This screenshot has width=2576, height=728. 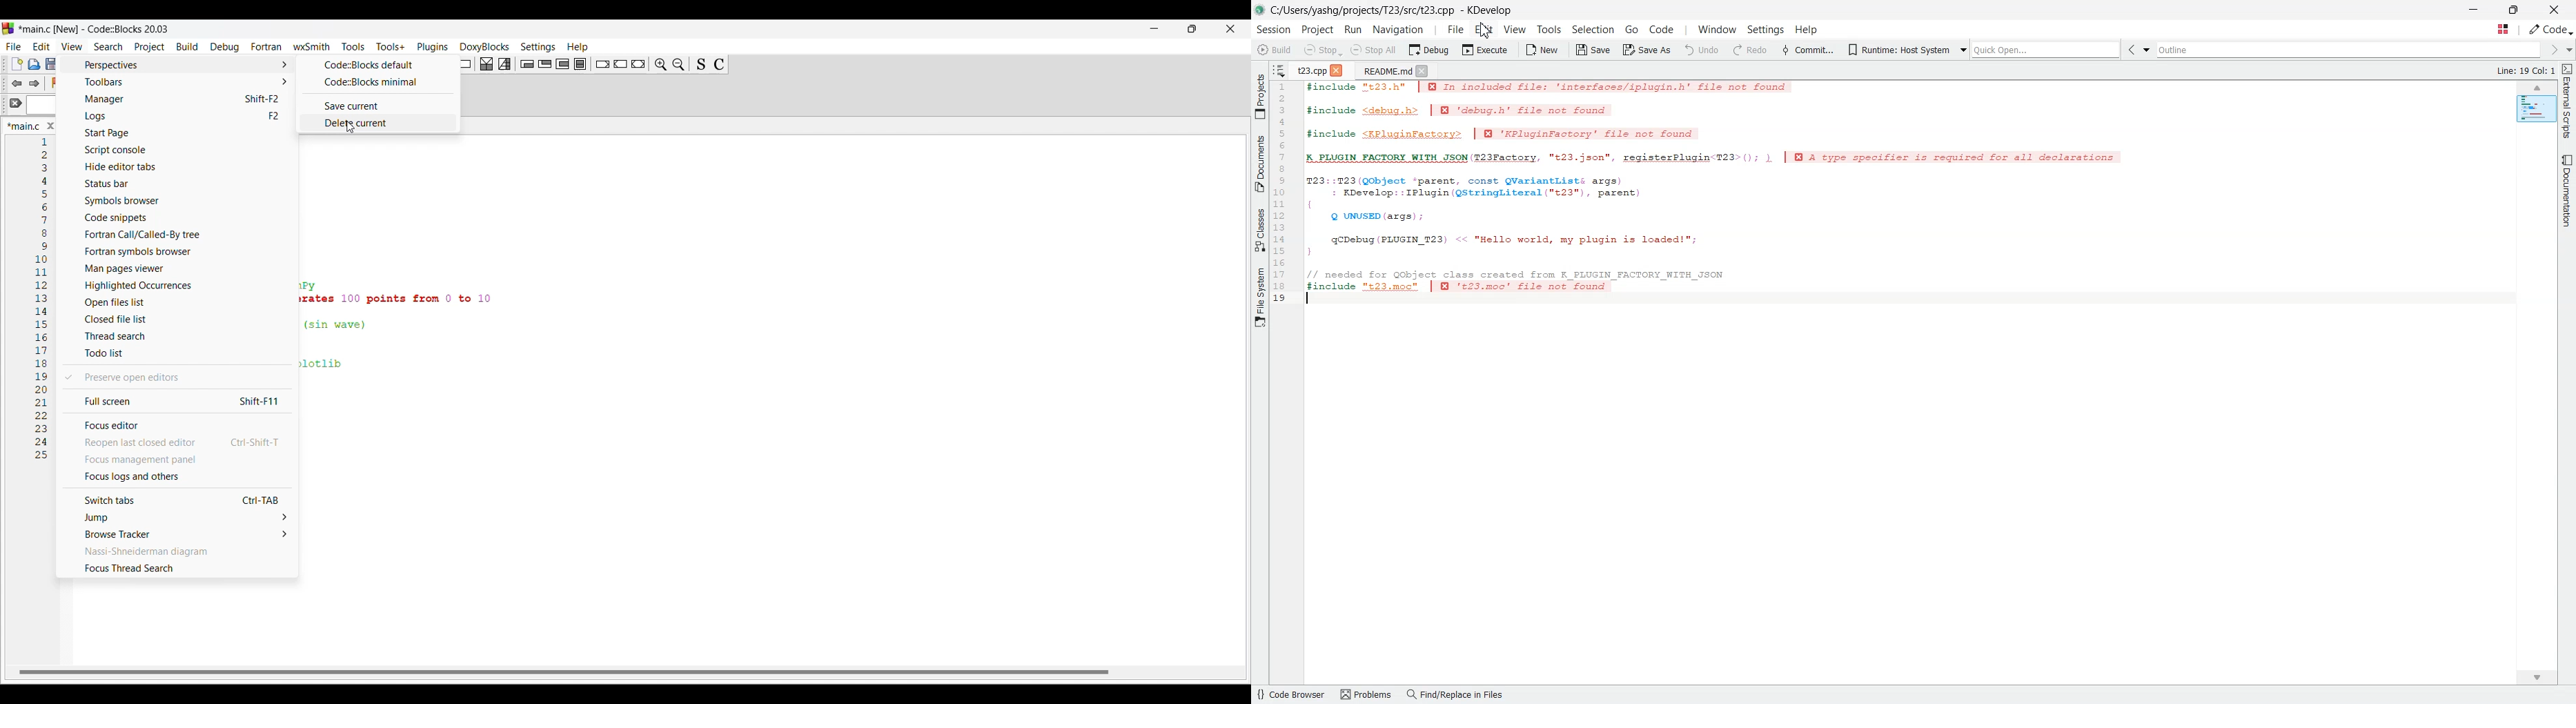 What do you see at coordinates (178, 286) in the screenshot?
I see `Highlighted occurences` at bounding box center [178, 286].